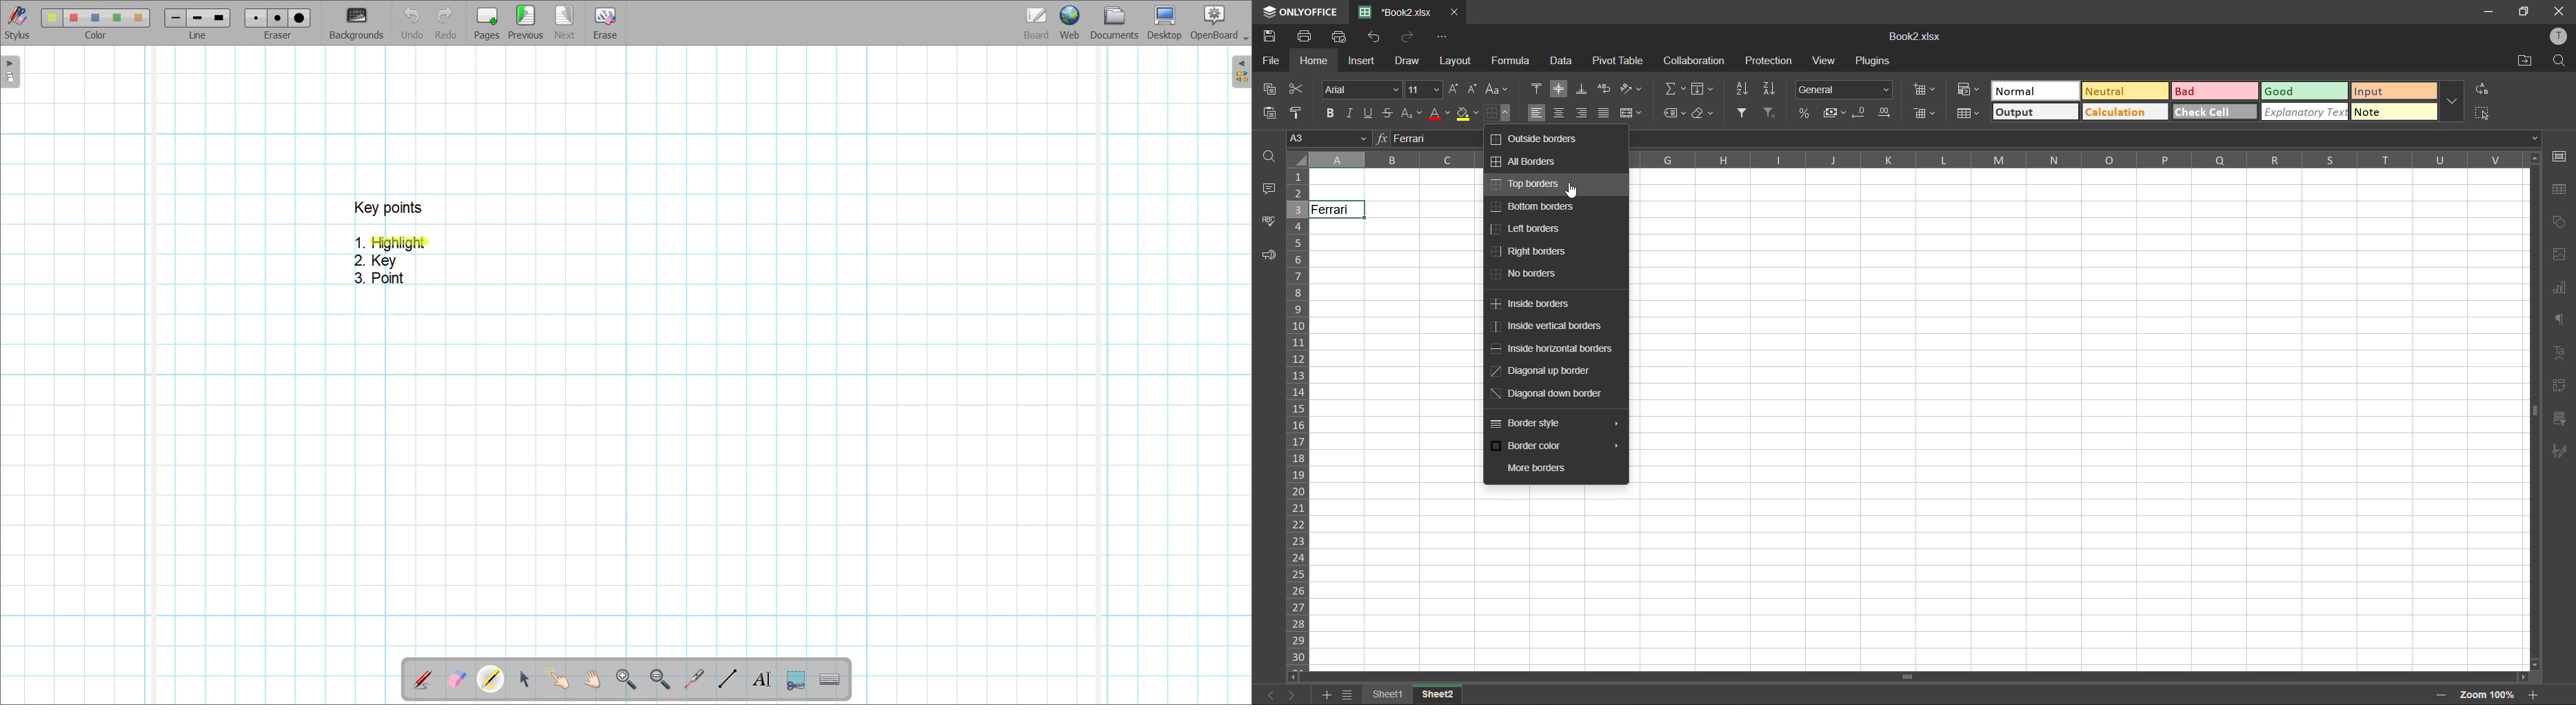 This screenshot has width=2576, height=728. What do you see at coordinates (1266, 36) in the screenshot?
I see `save` at bounding box center [1266, 36].